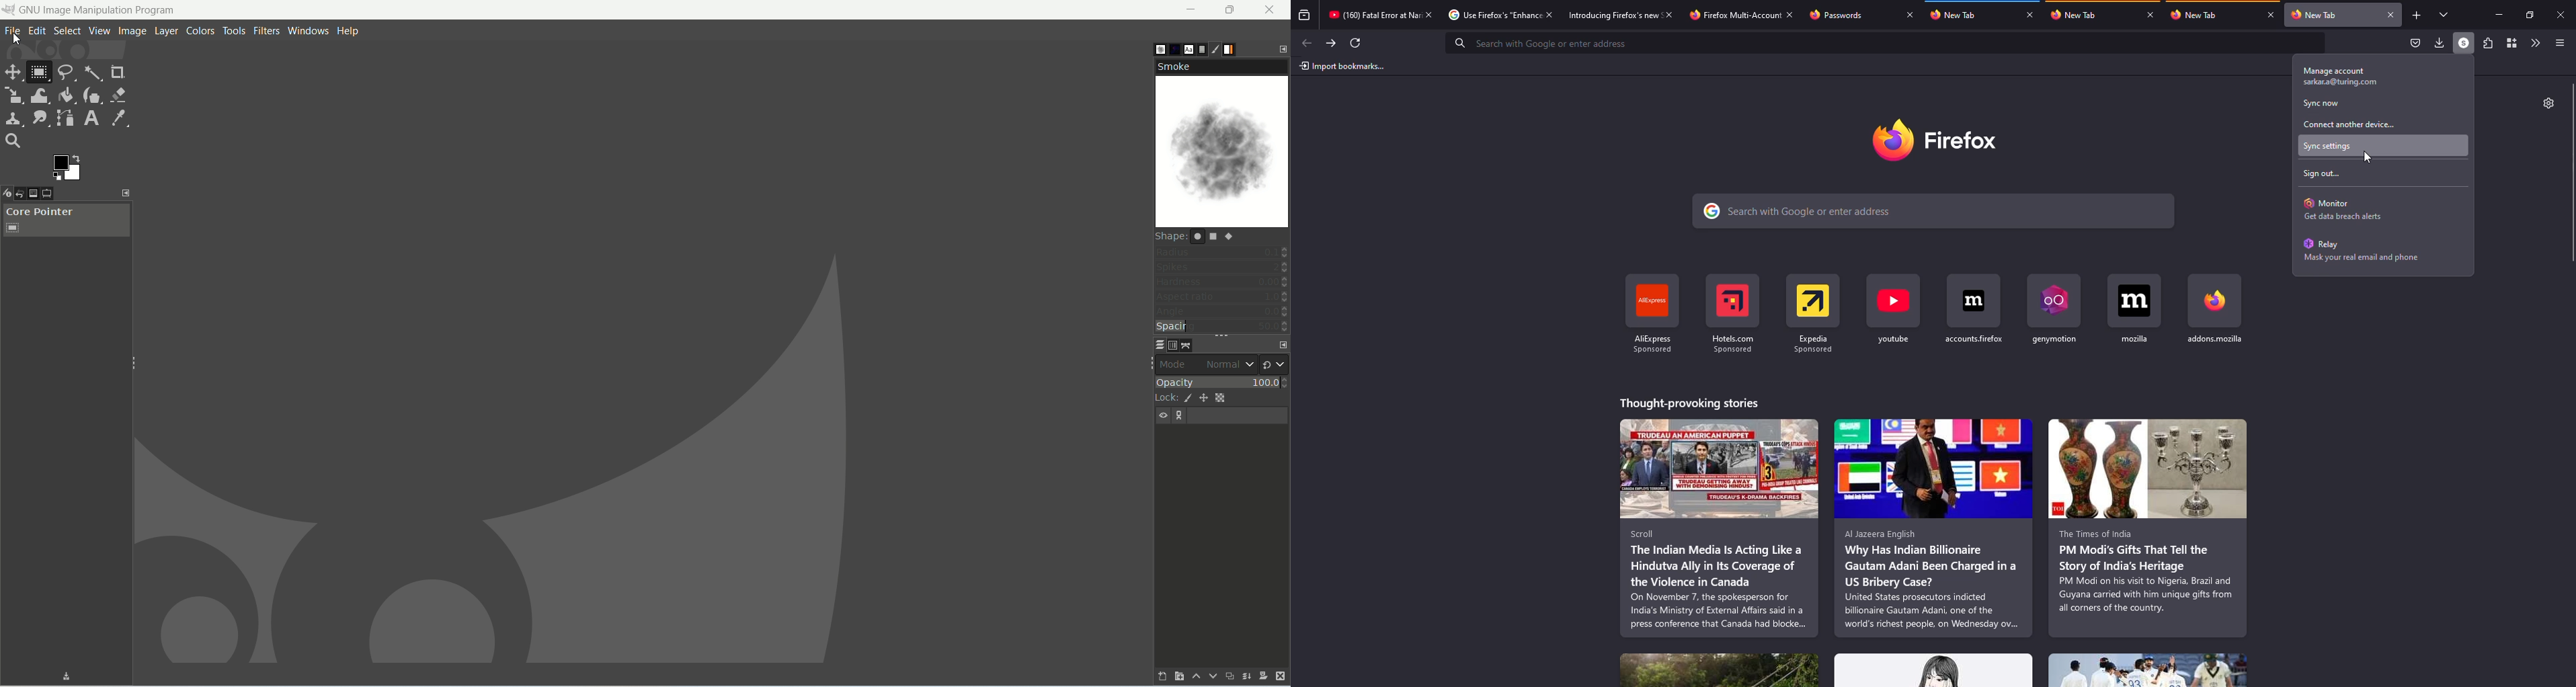 The image size is (2576, 700). What do you see at coordinates (1652, 311) in the screenshot?
I see `shortcut` at bounding box center [1652, 311].